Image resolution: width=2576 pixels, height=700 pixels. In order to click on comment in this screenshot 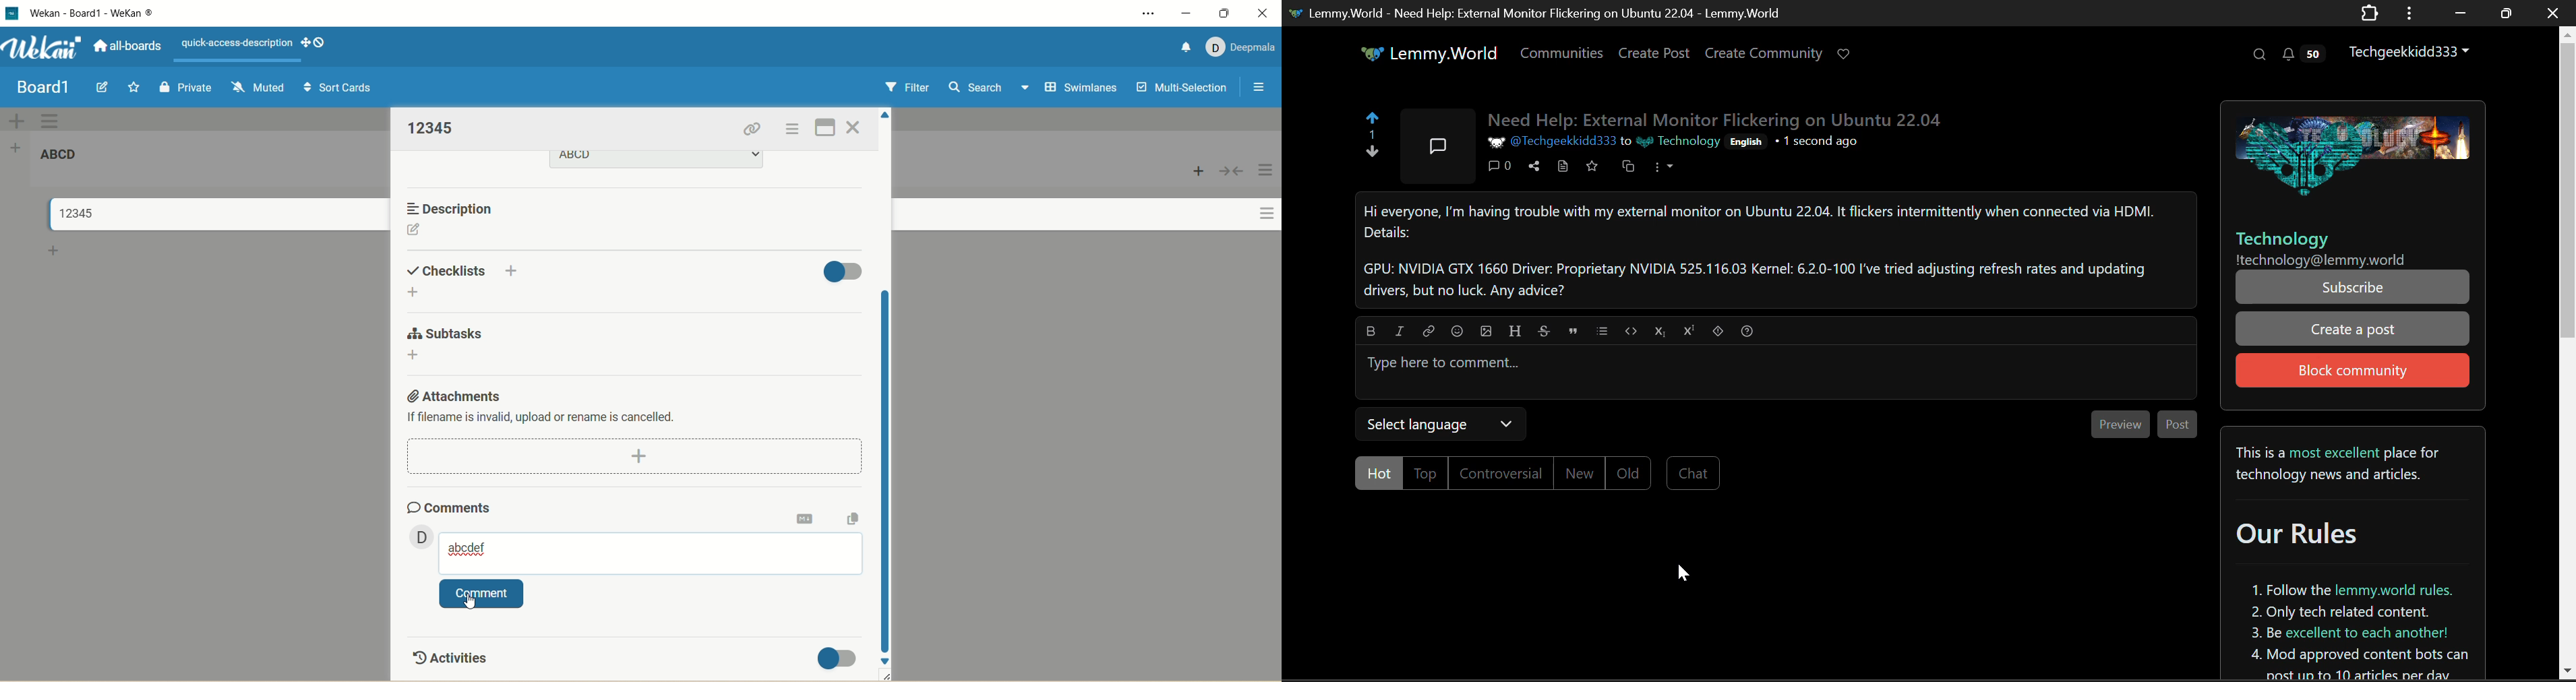, I will do `click(481, 595)`.